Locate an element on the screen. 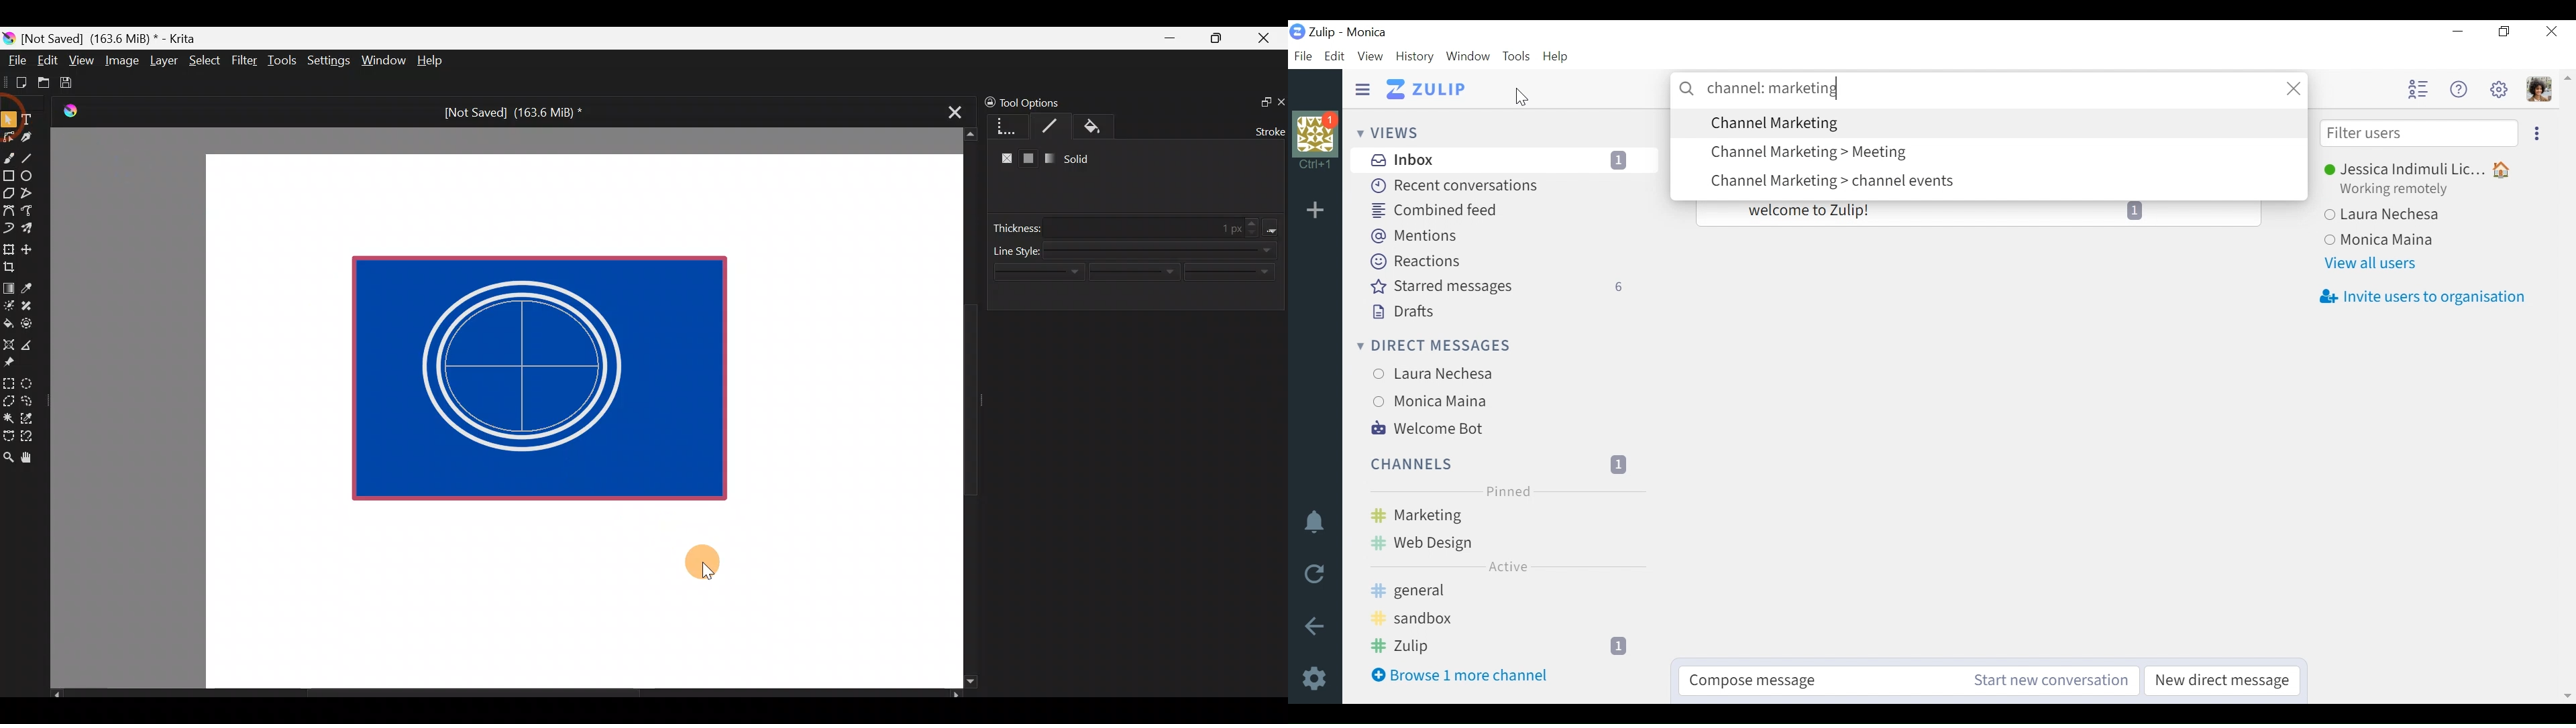 The width and height of the screenshot is (2576, 728). Layer is located at coordinates (162, 64).